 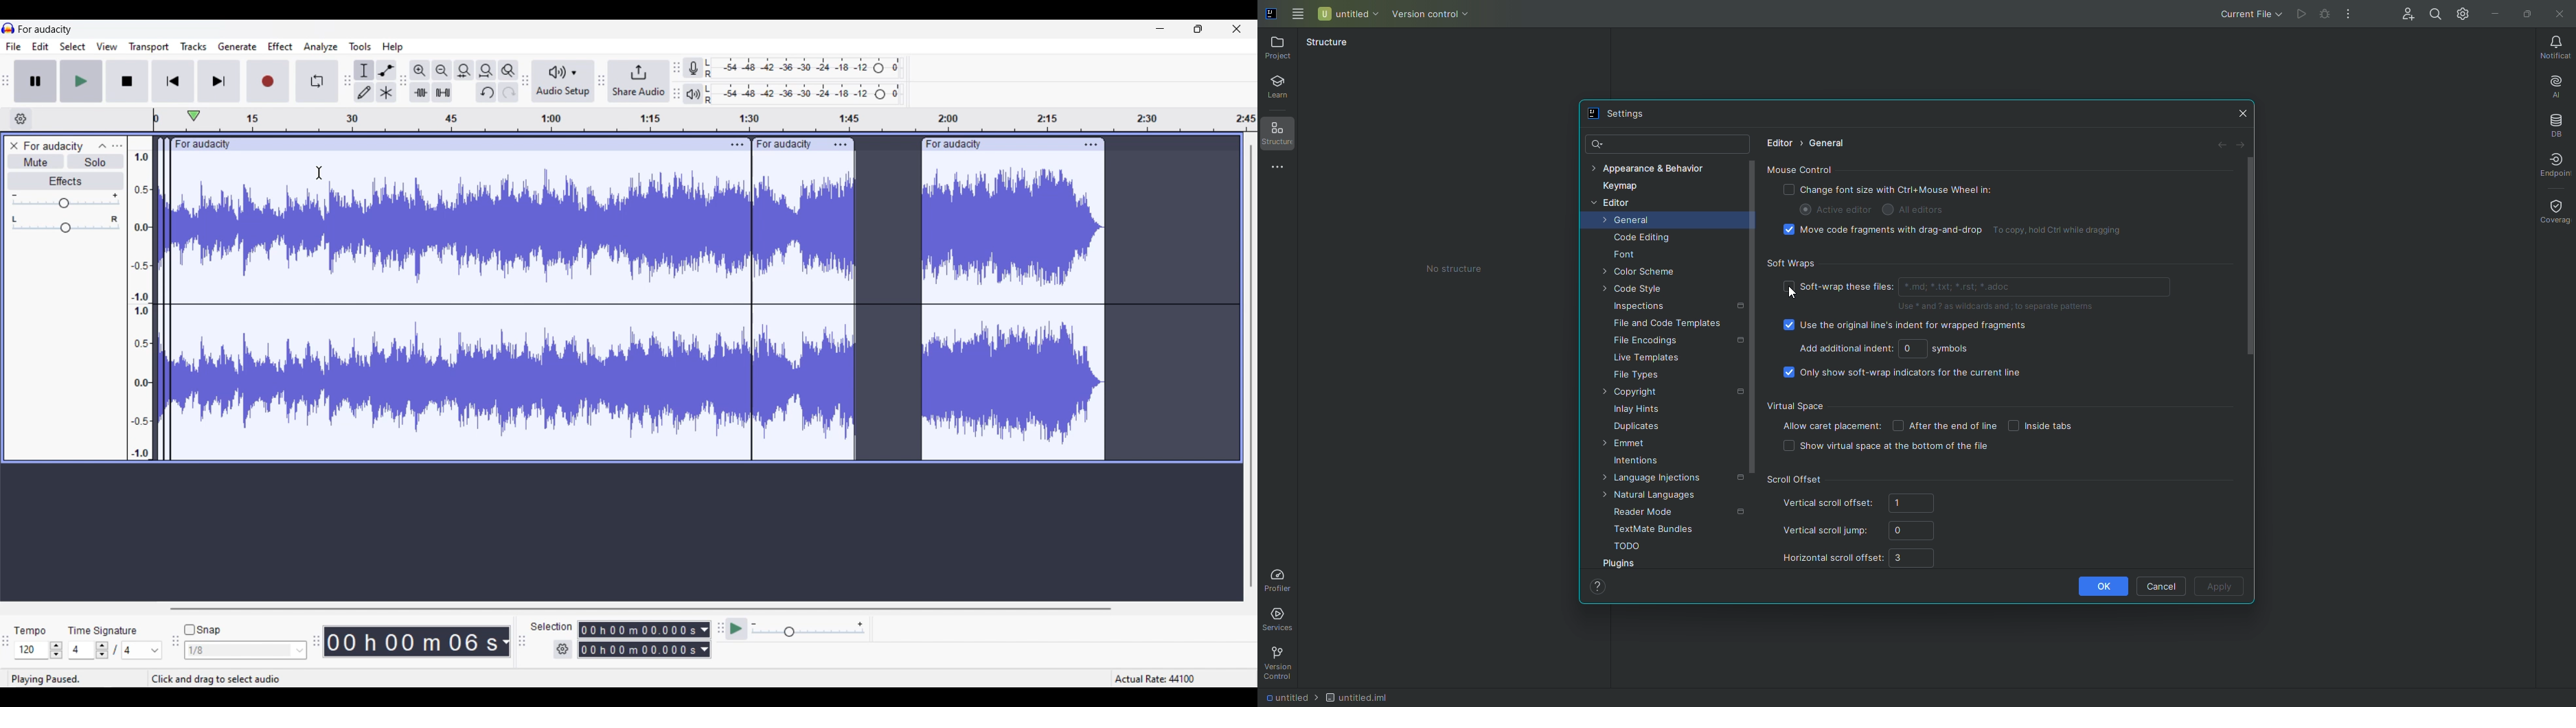 I want to click on vertical scrollbar, so click(x=1252, y=367).